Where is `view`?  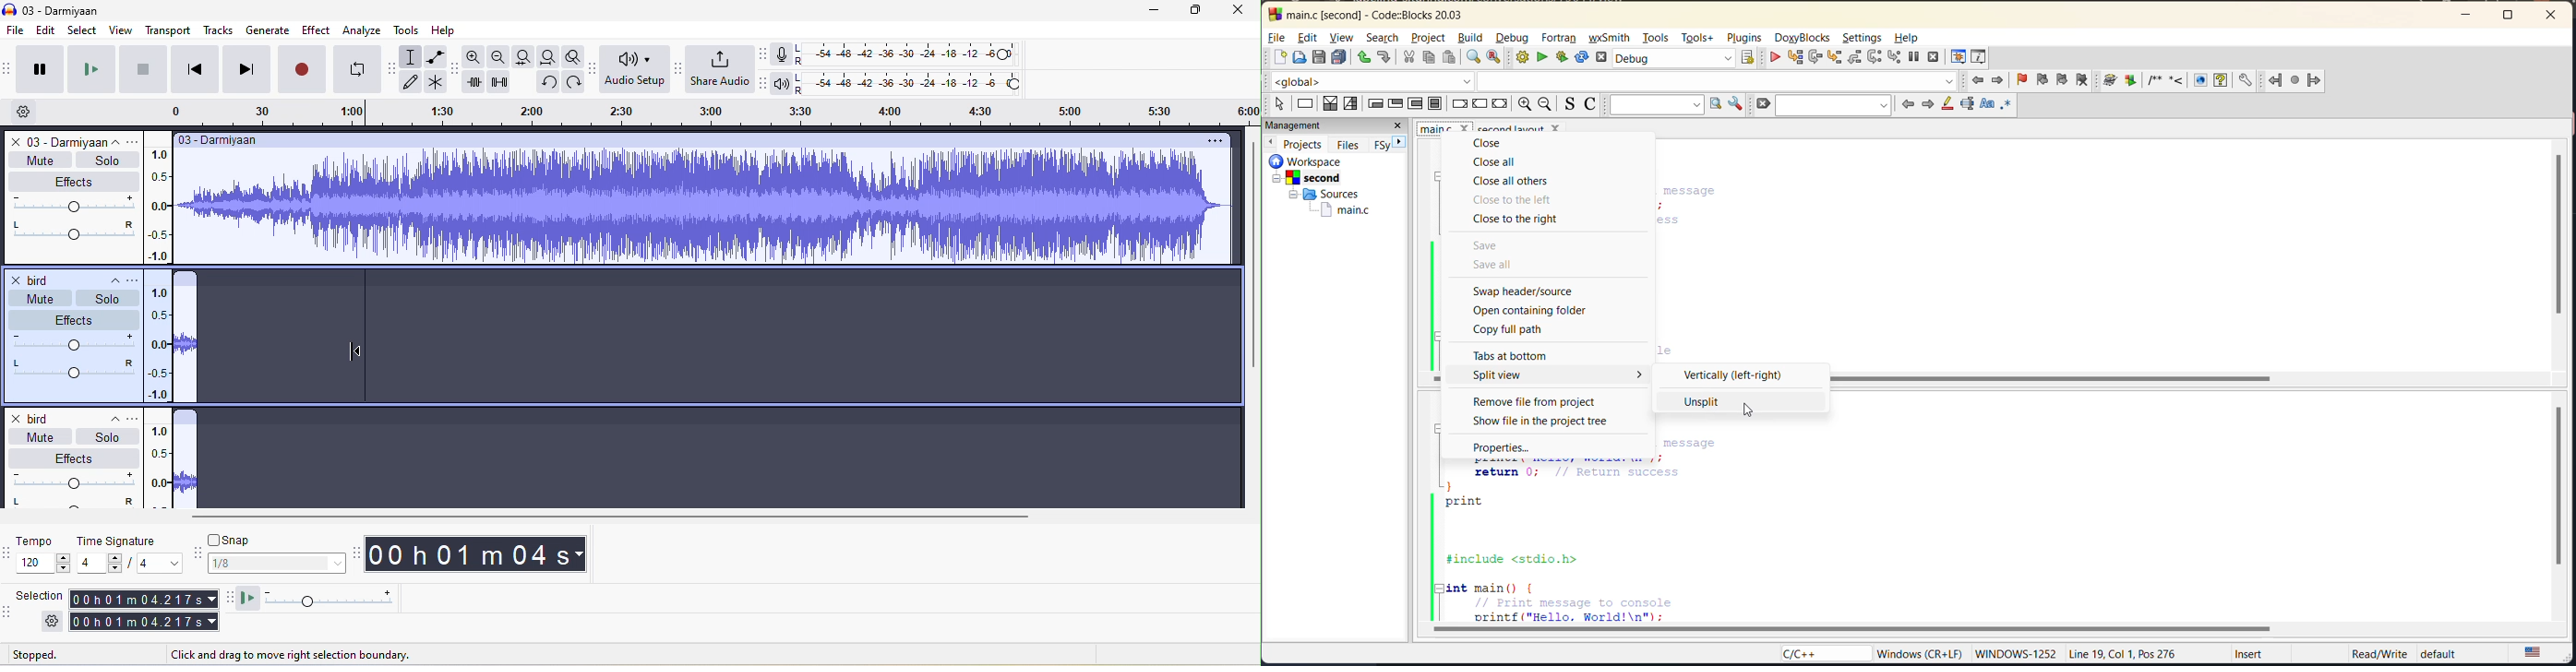 view is located at coordinates (1343, 39).